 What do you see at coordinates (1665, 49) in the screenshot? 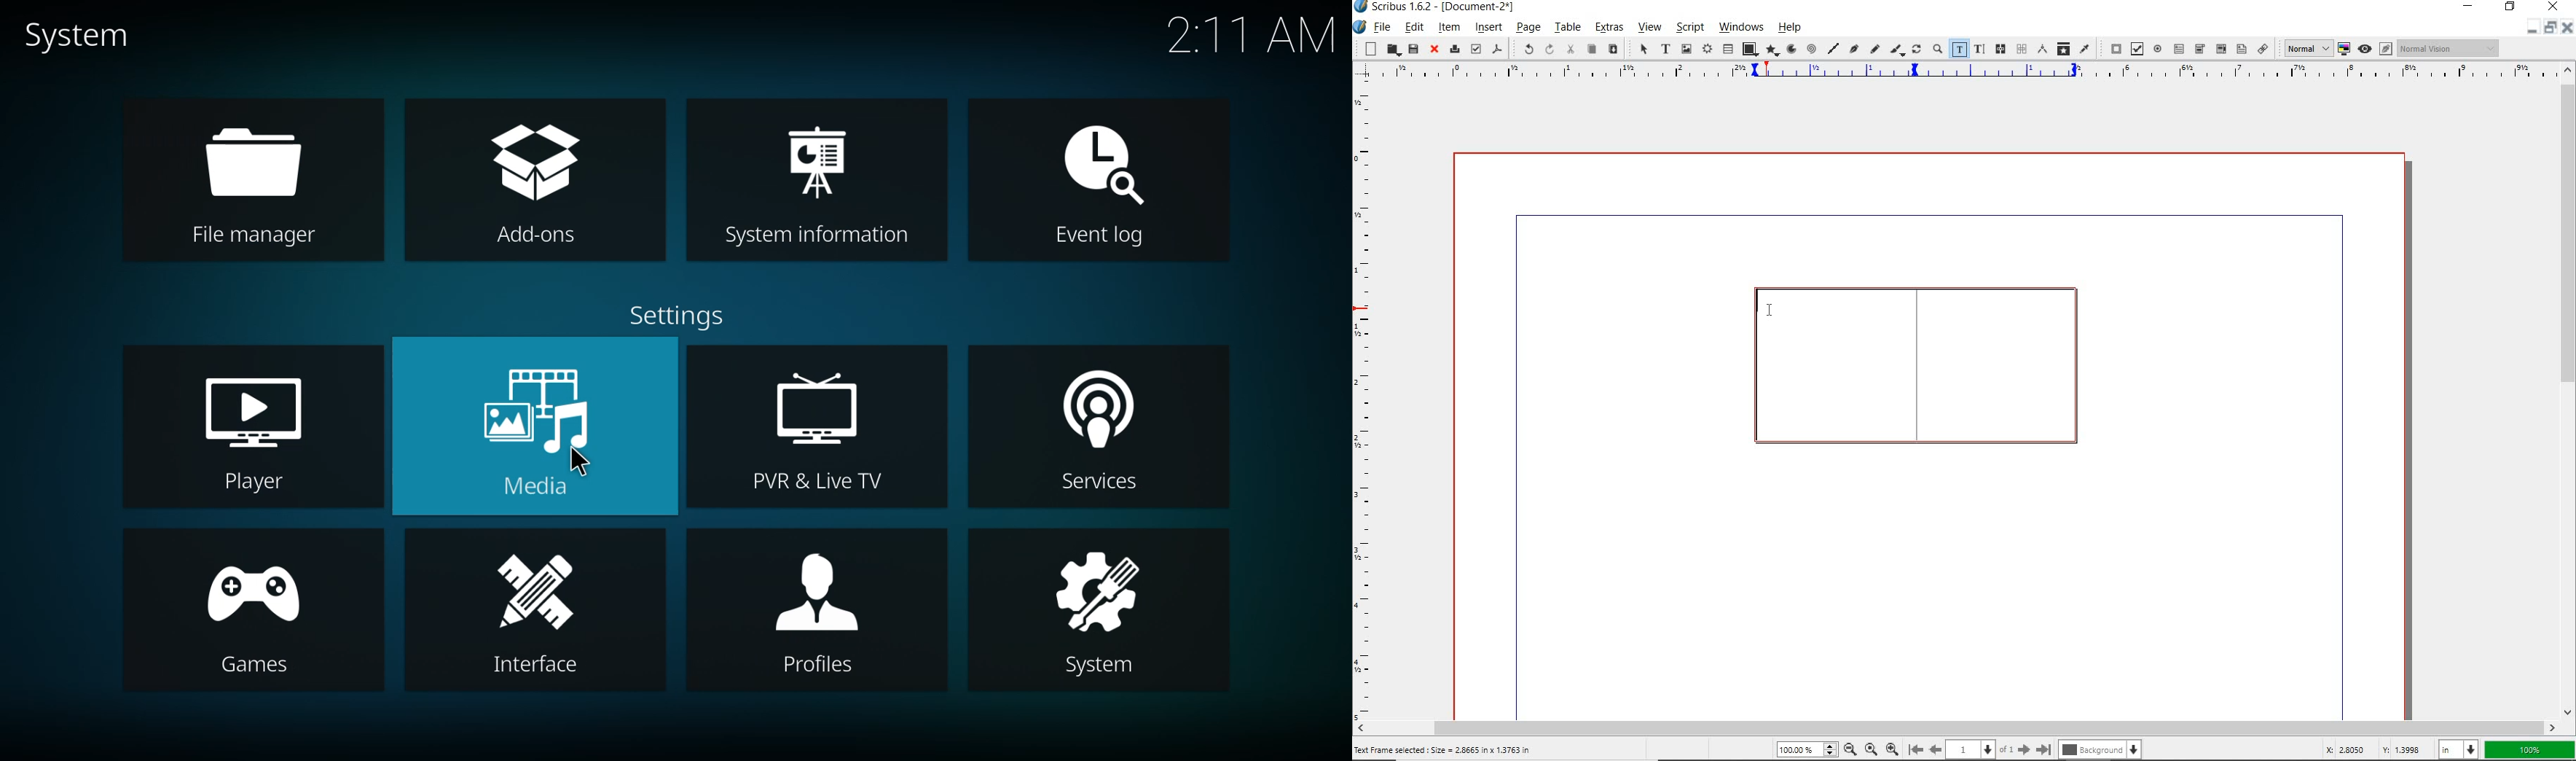
I see `text frame` at bounding box center [1665, 49].